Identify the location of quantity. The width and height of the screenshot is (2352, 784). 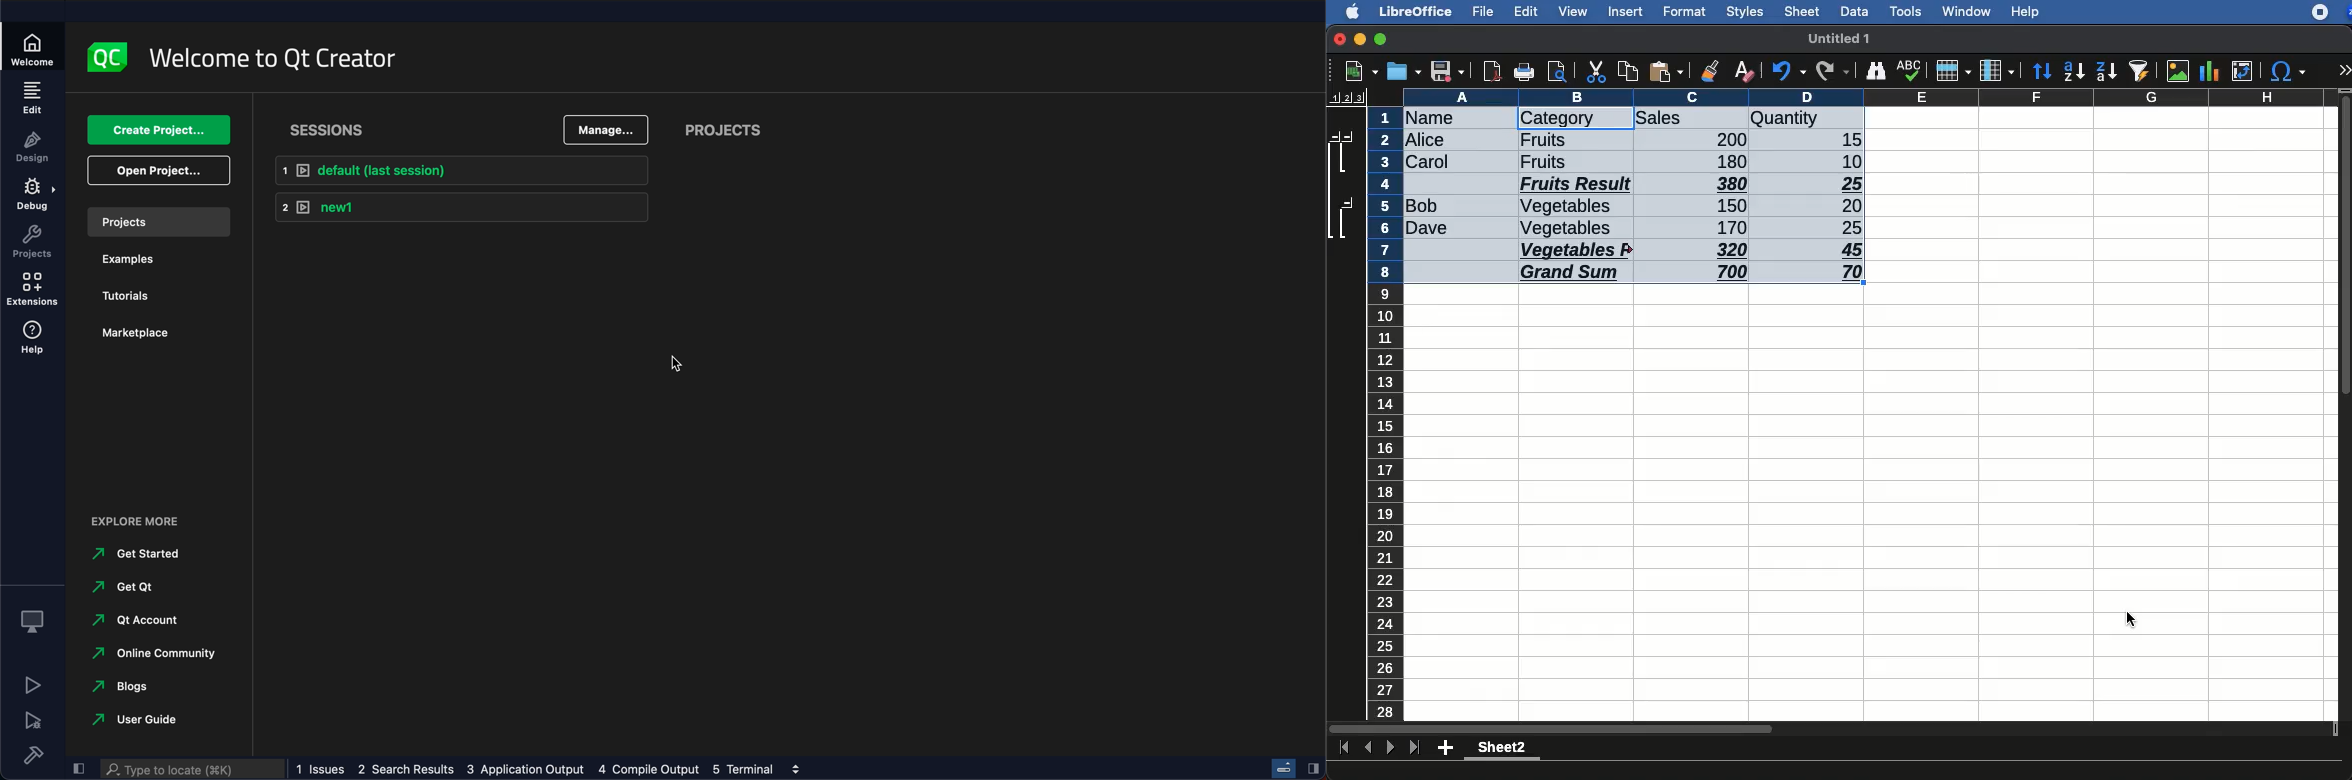
(1788, 119).